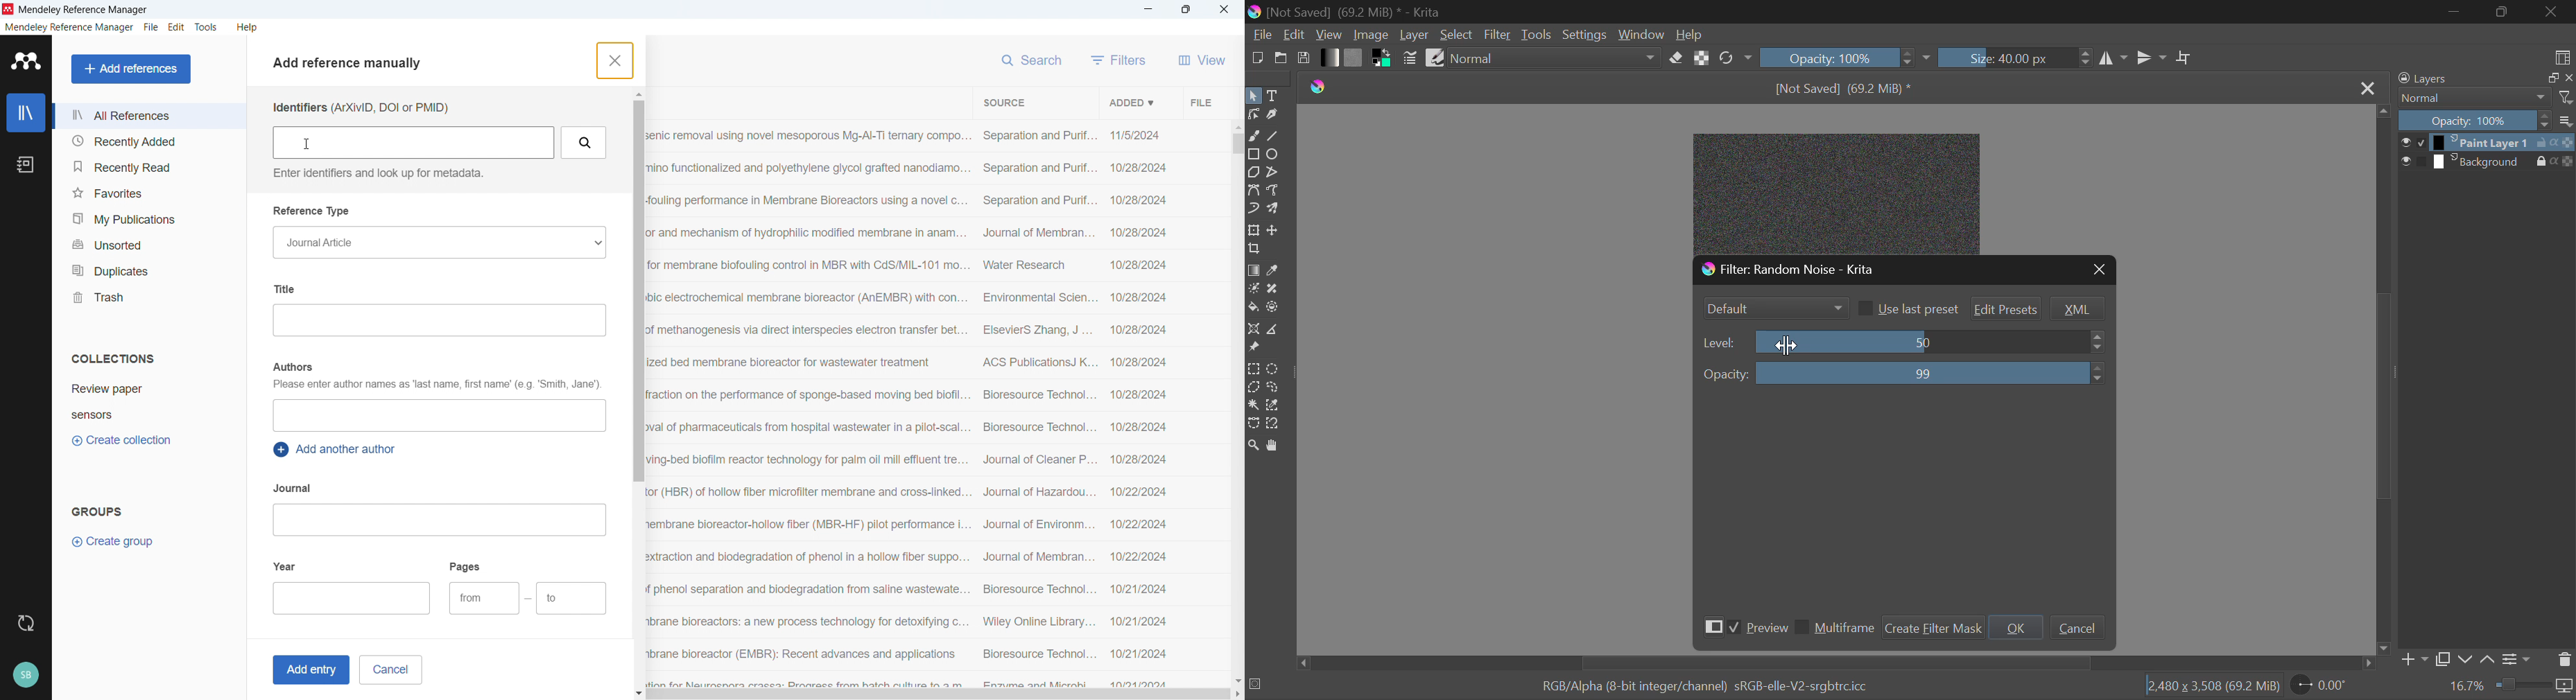  What do you see at coordinates (294, 488) in the screenshot?
I see `Journal` at bounding box center [294, 488].